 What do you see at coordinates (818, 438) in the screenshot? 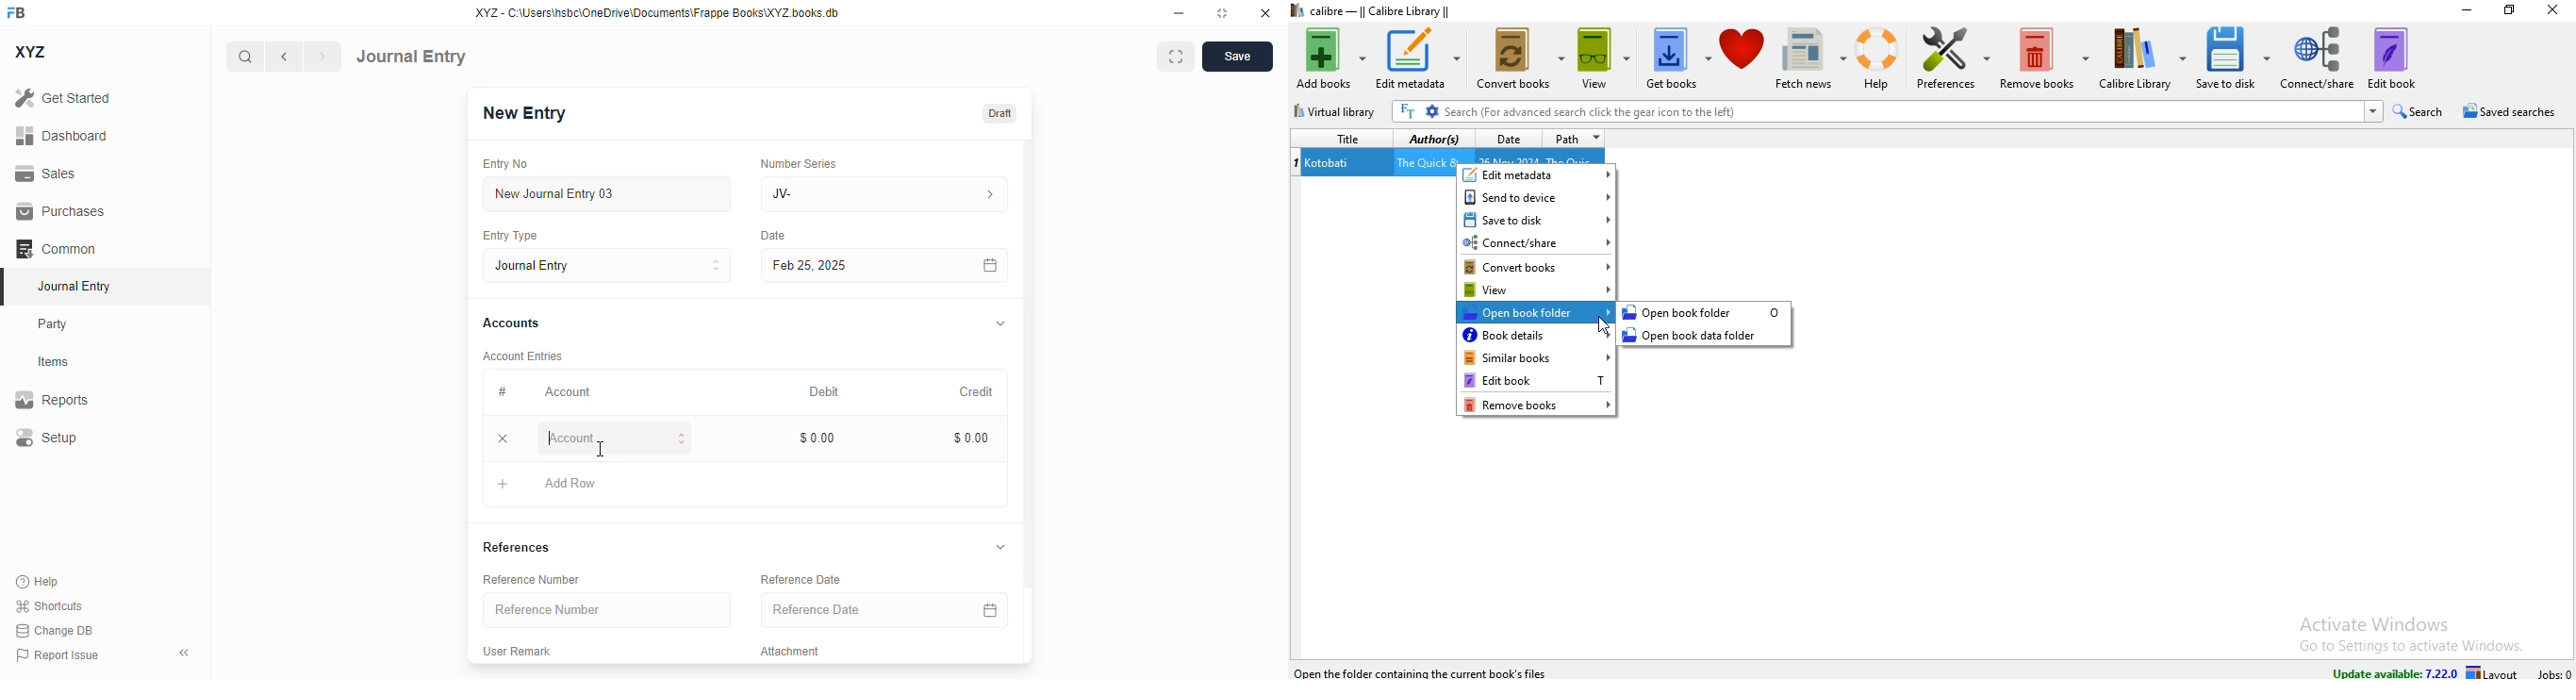
I see `$0.00` at bounding box center [818, 438].